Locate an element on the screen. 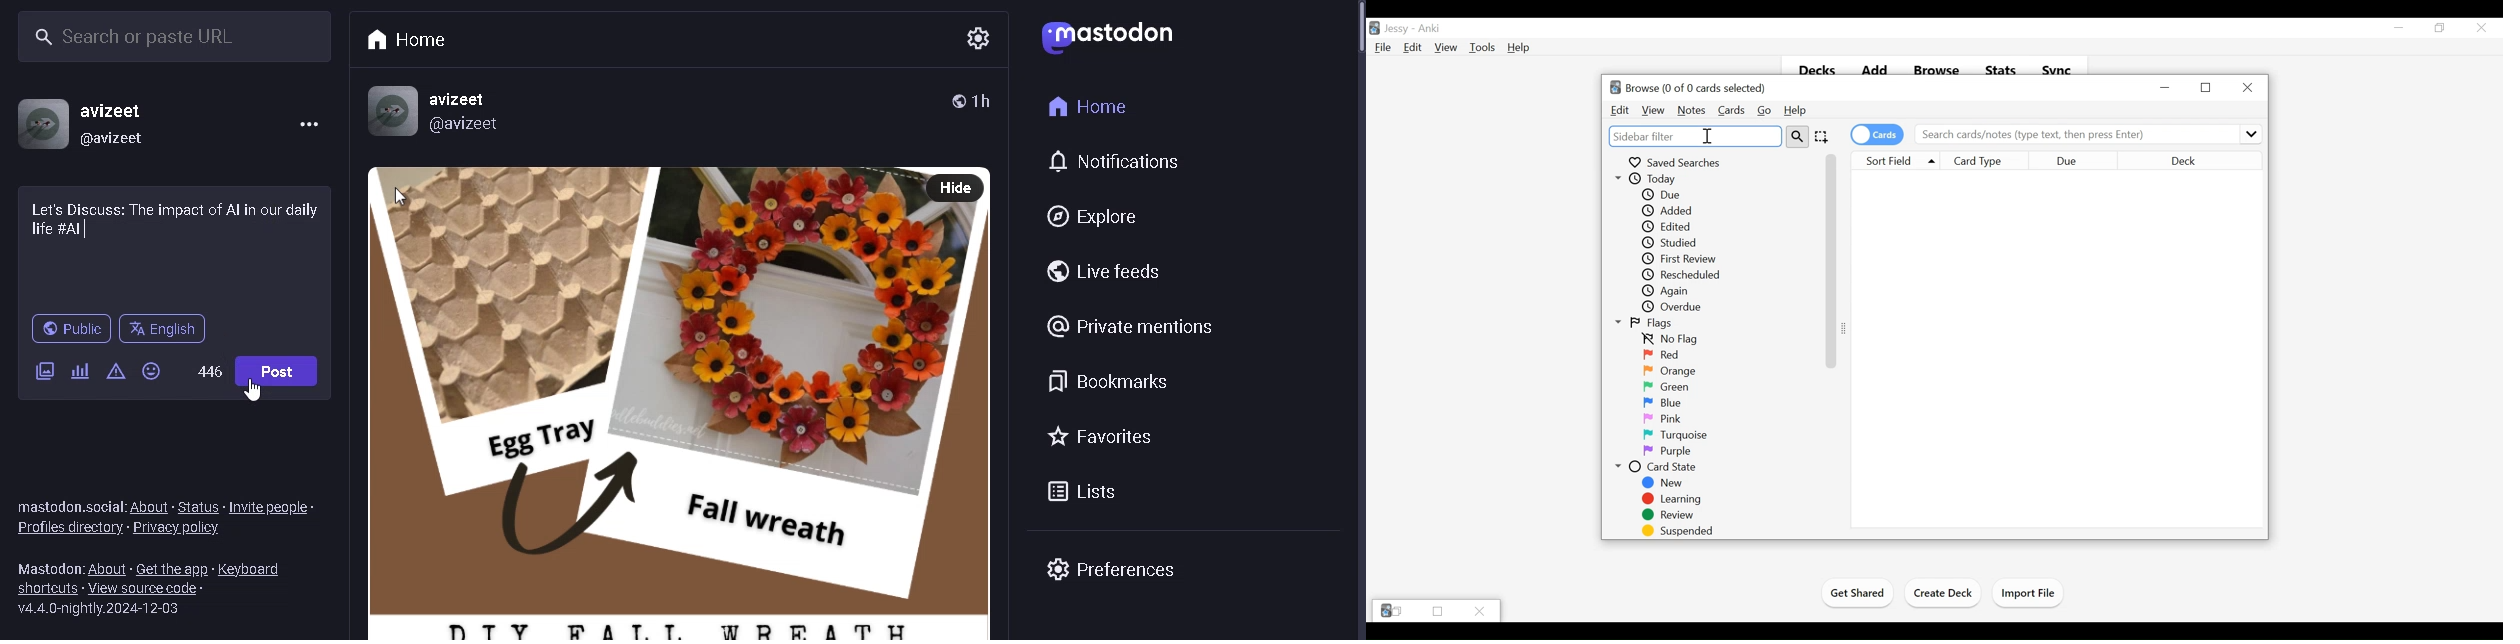  First Review is located at coordinates (1681, 259).